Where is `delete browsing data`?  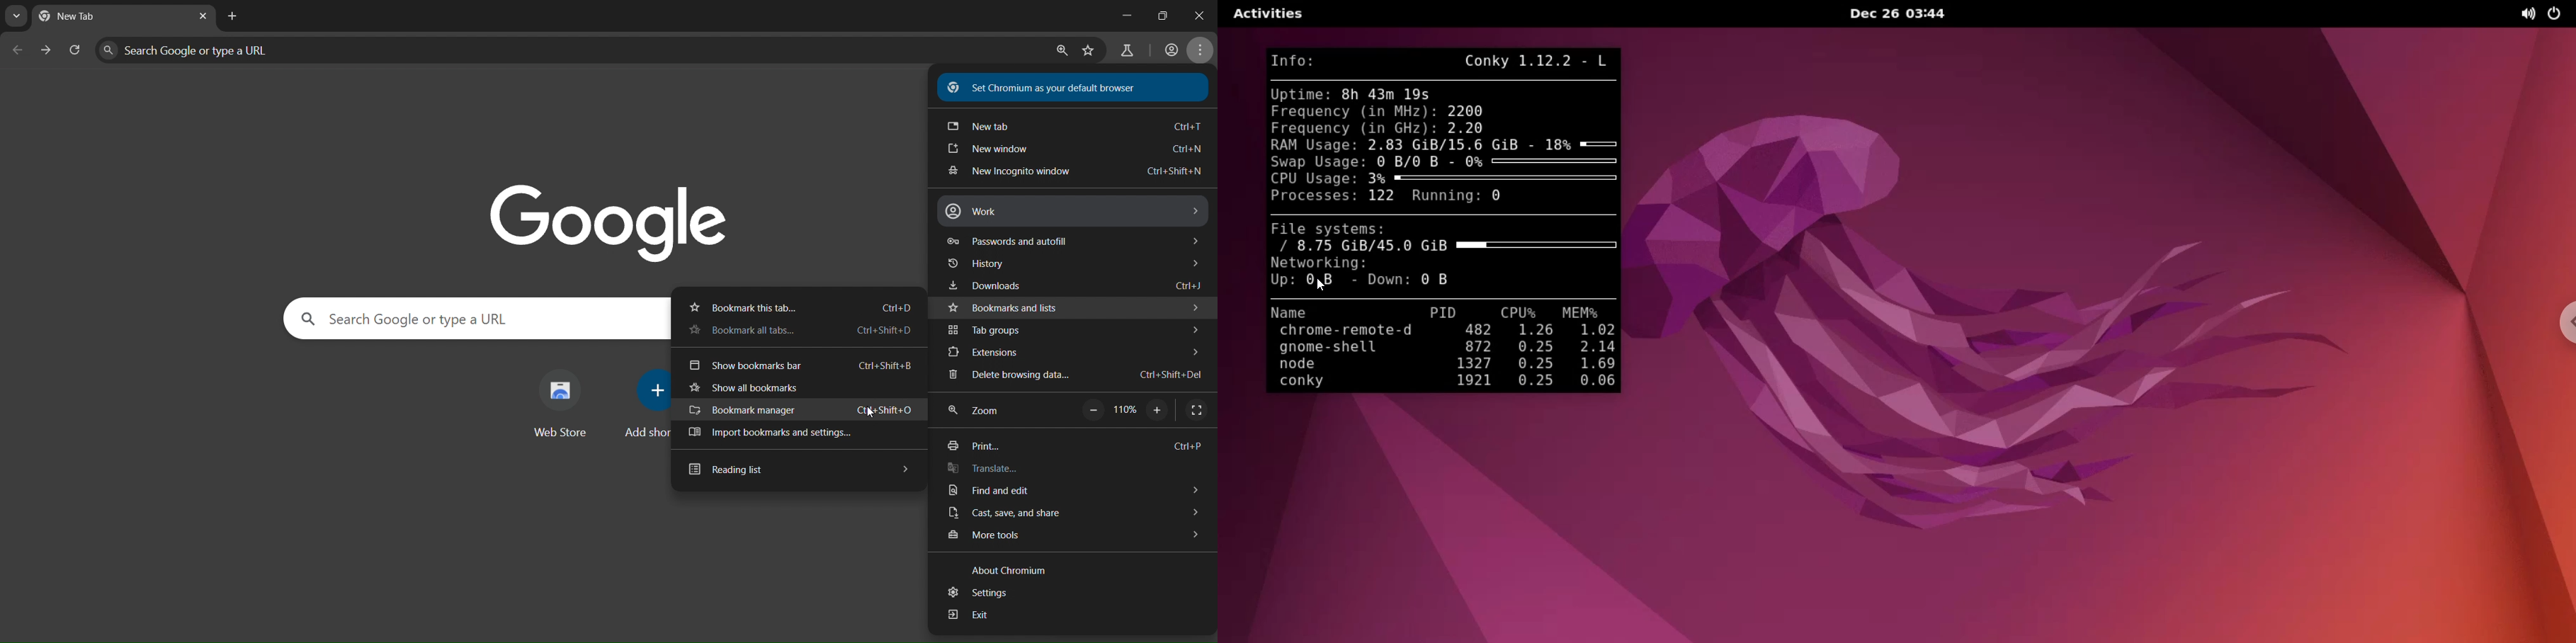 delete browsing data is located at coordinates (1081, 373).